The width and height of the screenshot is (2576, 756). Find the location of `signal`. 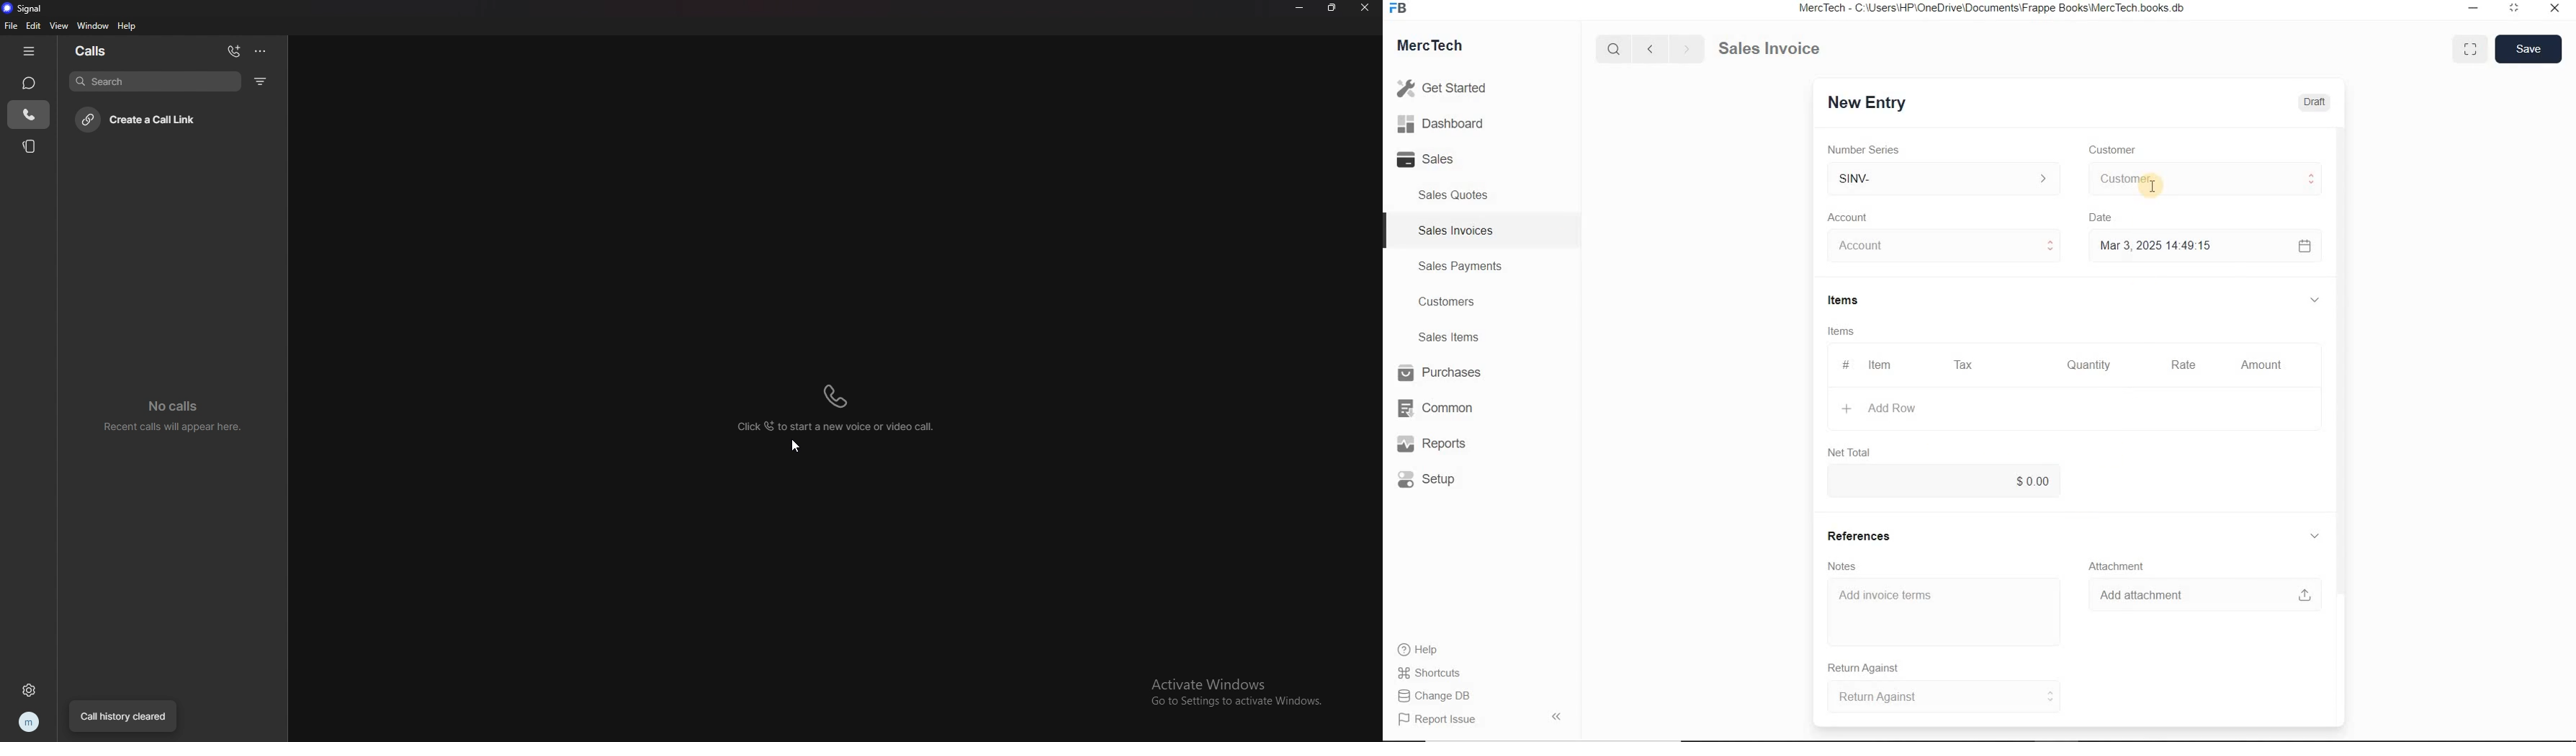

signal is located at coordinates (34, 7).